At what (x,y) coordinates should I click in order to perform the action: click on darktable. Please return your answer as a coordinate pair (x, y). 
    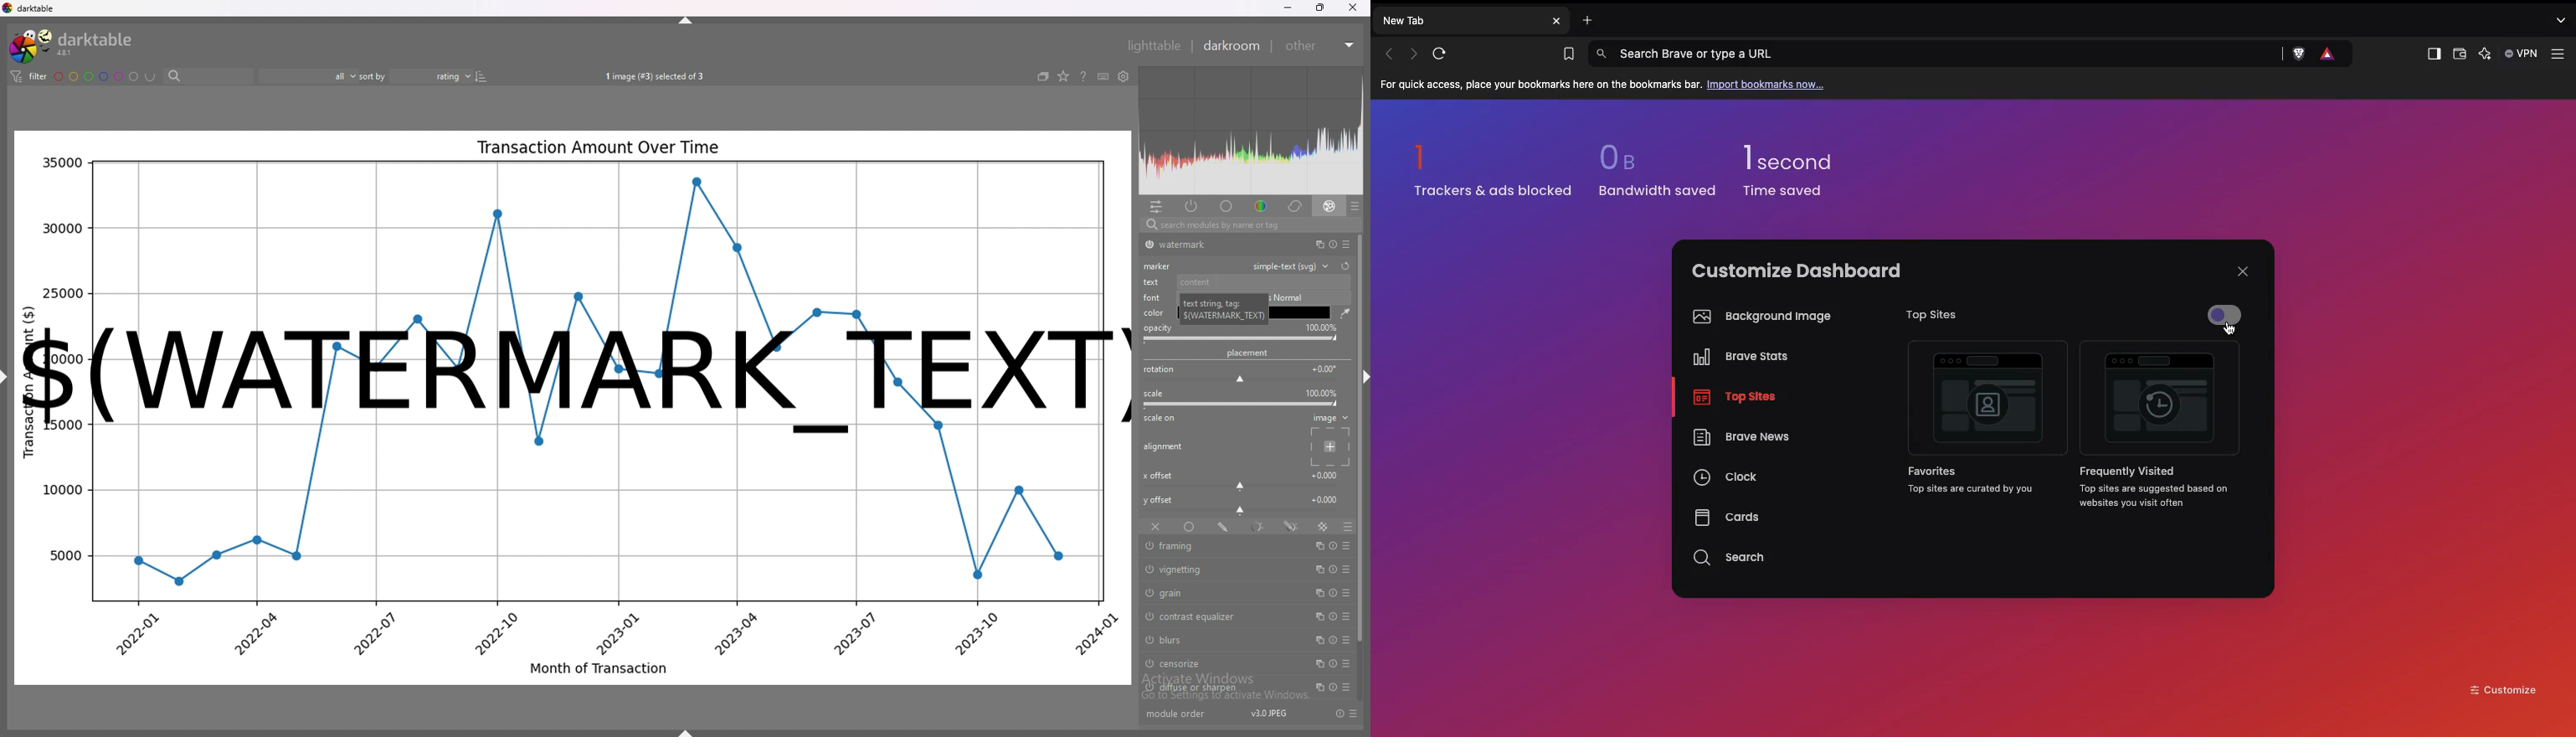
    Looking at the image, I should click on (31, 8).